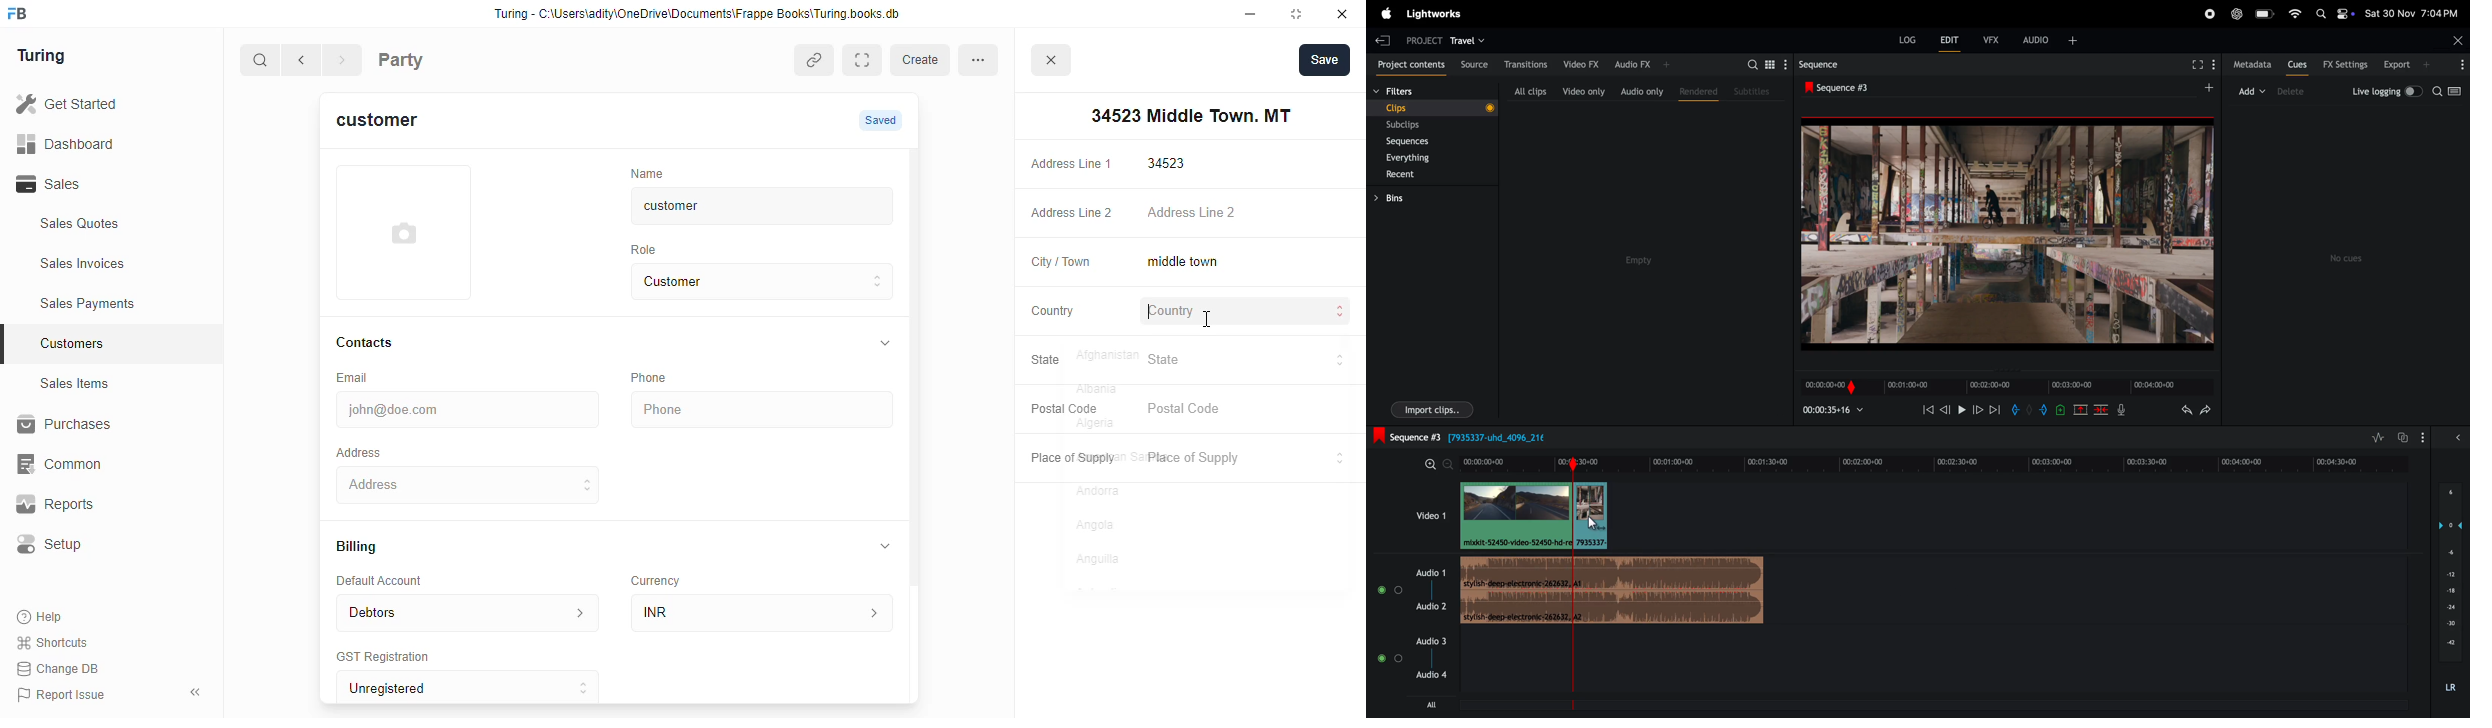  I want to click on subclips, so click(1417, 125).